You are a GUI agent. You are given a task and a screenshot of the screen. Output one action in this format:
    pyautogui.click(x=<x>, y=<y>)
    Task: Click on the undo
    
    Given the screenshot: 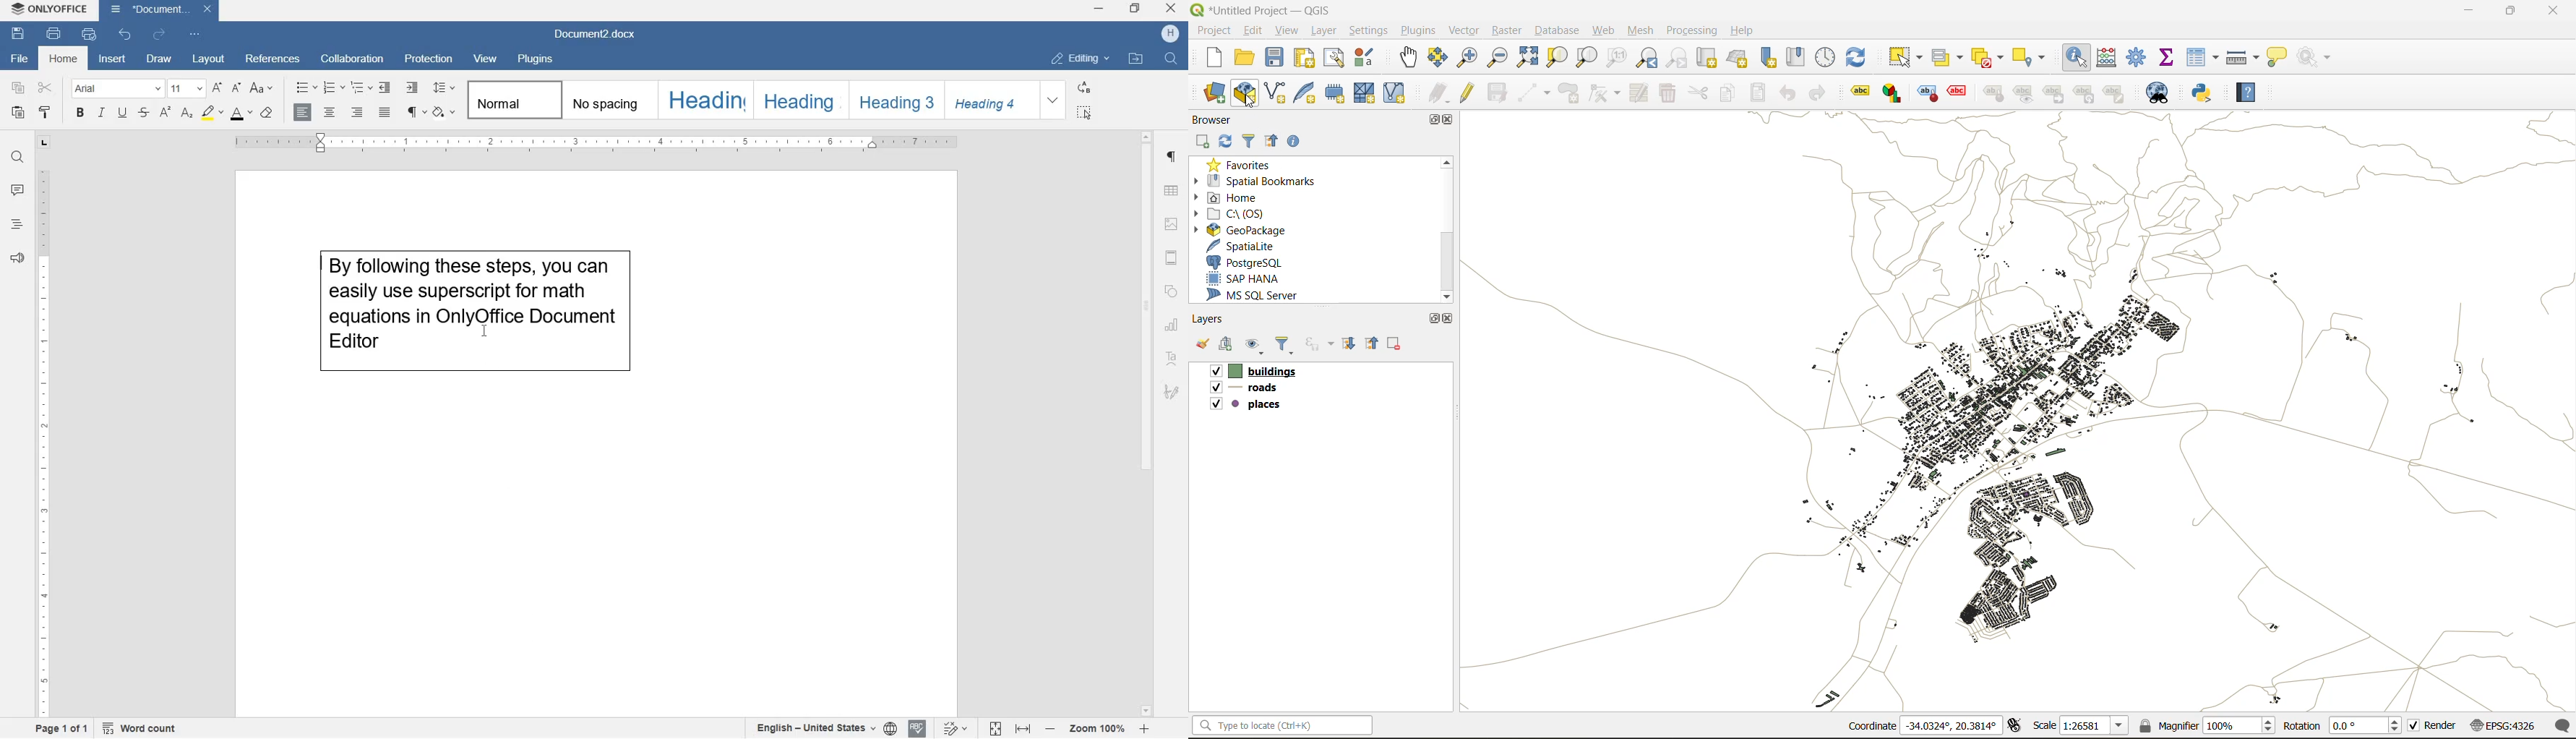 What is the action you would take?
    pyautogui.click(x=126, y=35)
    